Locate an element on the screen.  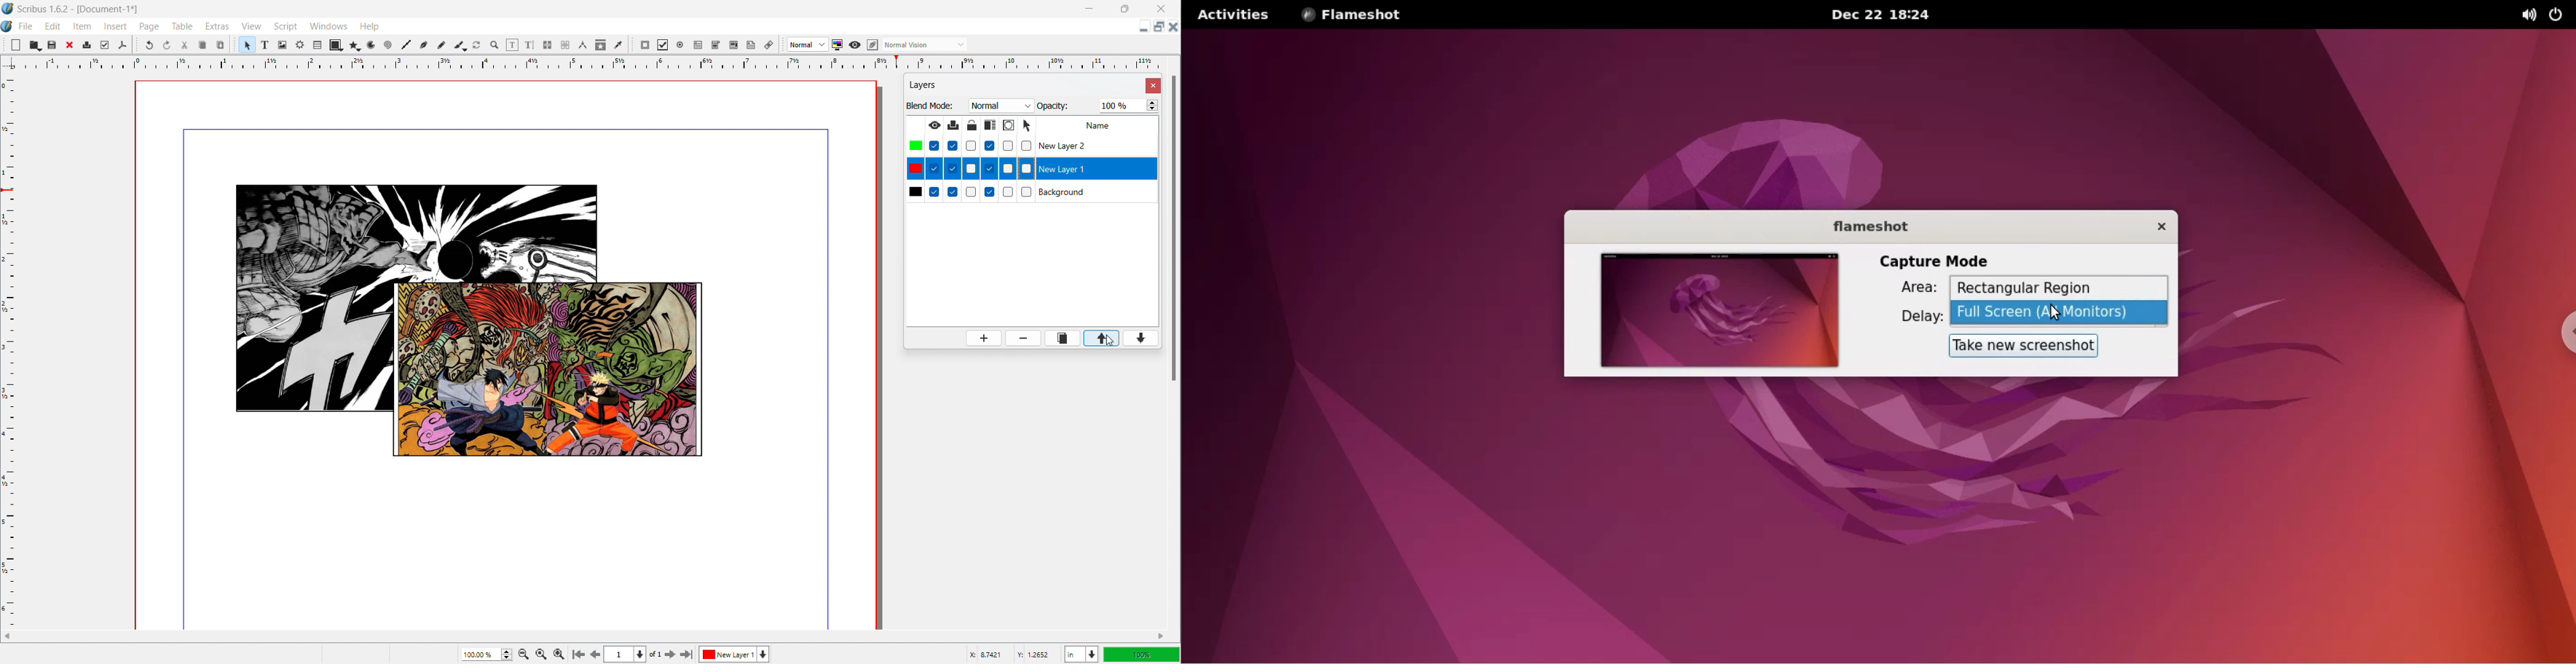
toggle color management system is located at coordinates (837, 45).